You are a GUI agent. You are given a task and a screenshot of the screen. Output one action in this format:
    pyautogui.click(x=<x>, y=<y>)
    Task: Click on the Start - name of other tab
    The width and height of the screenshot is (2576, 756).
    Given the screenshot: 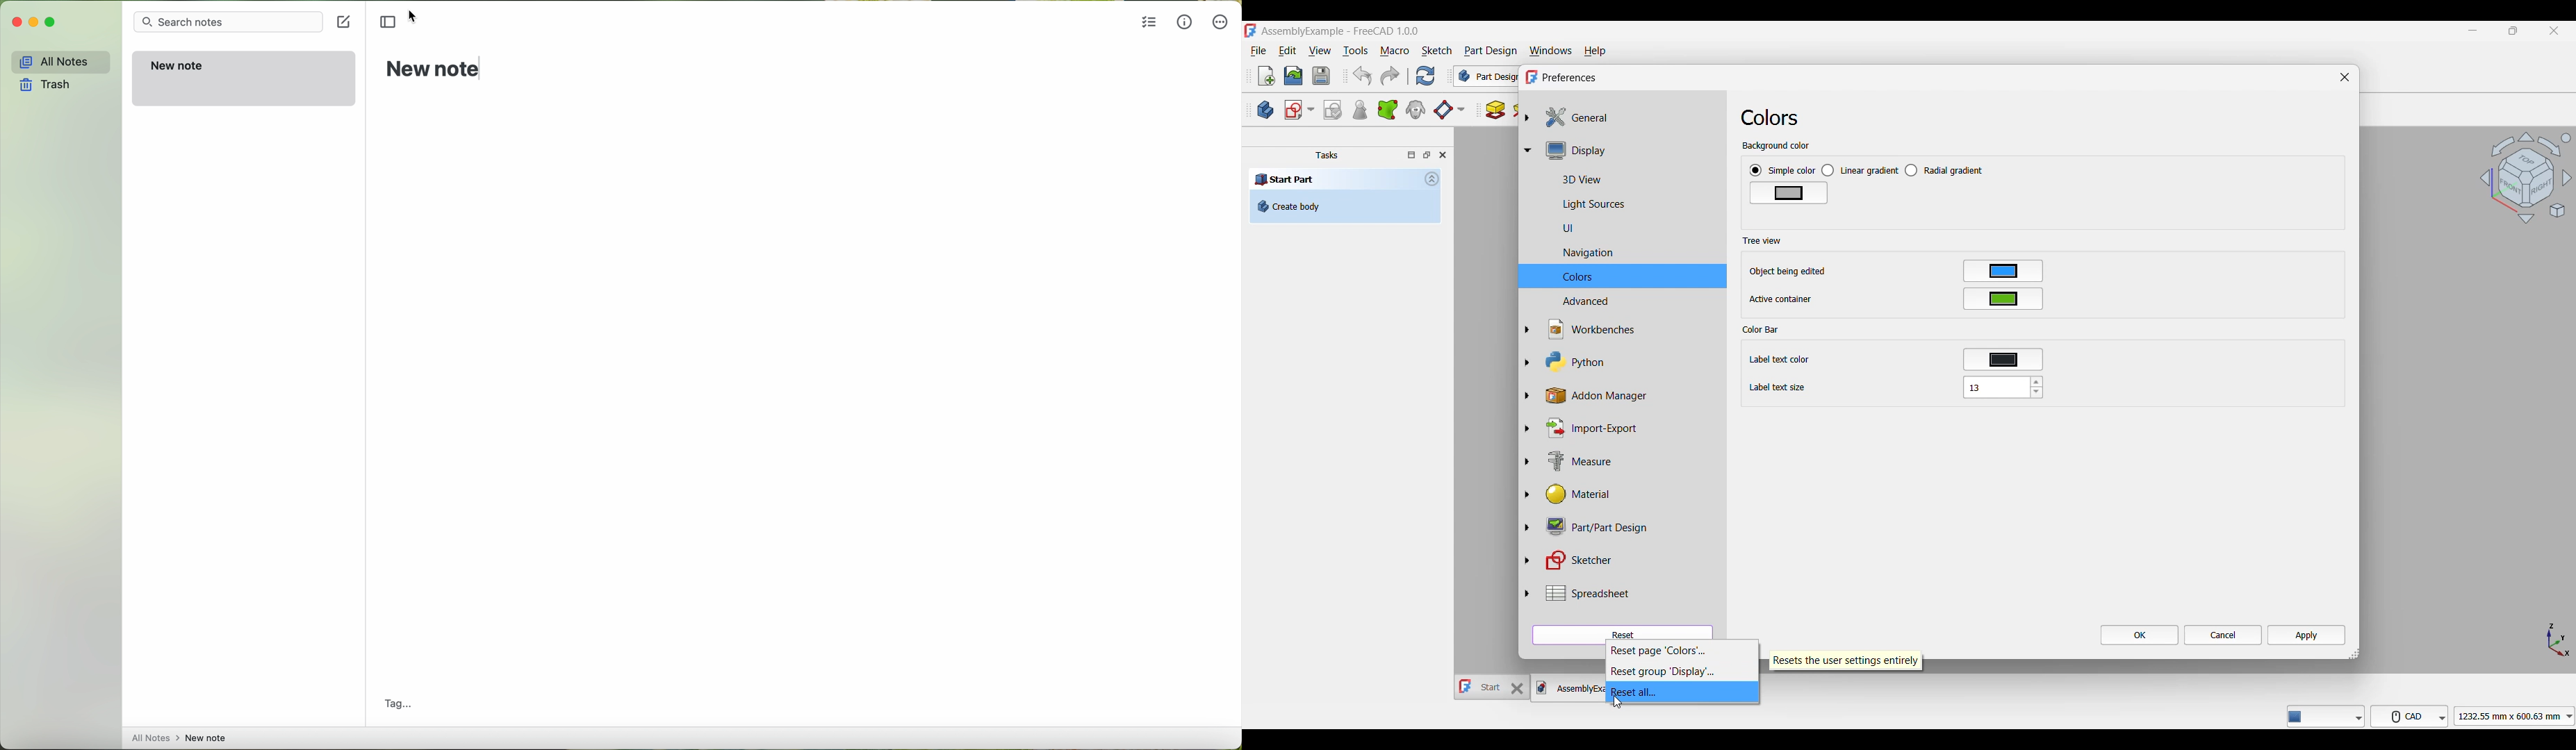 What is the action you would take?
    pyautogui.click(x=1481, y=687)
    